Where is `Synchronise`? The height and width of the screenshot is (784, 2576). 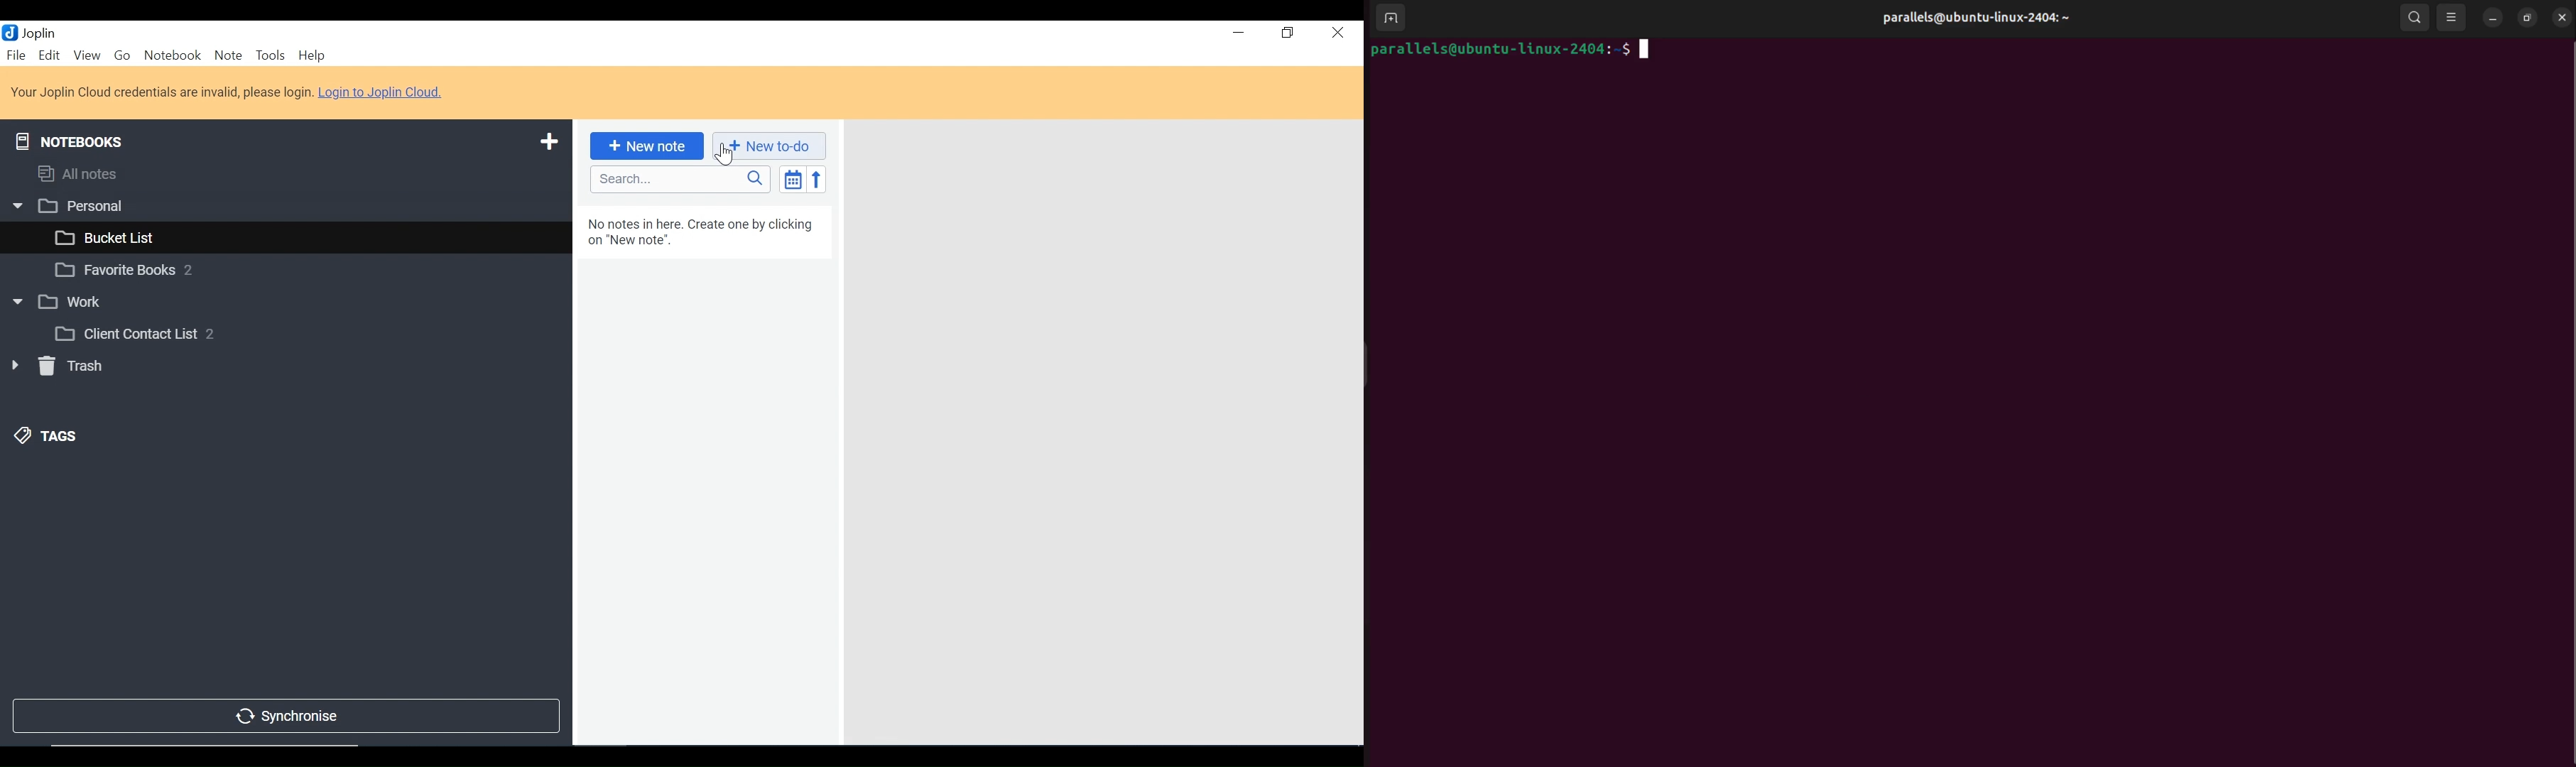 Synchronise is located at coordinates (283, 717).